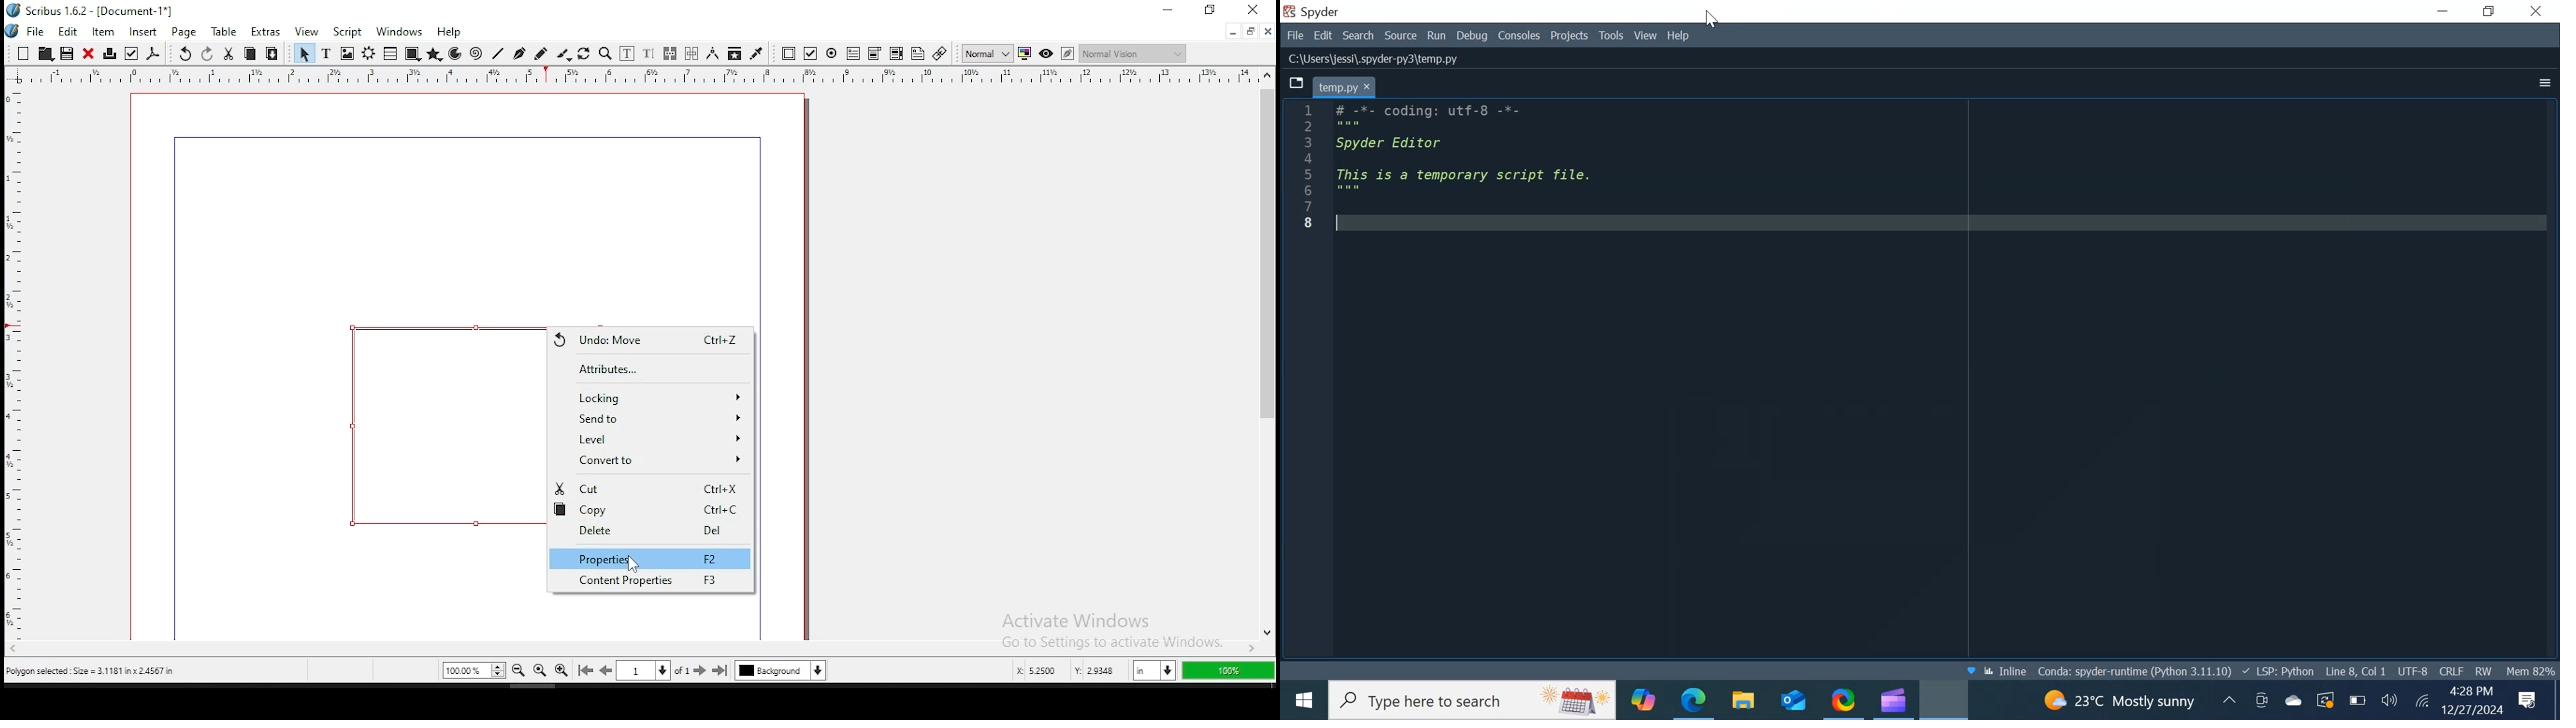 This screenshot has height=728, width=2576. What do you see at coordinates (986, 53) in the screenshot?
I see `toggle image preview quality` at bounding box center [986, 53].